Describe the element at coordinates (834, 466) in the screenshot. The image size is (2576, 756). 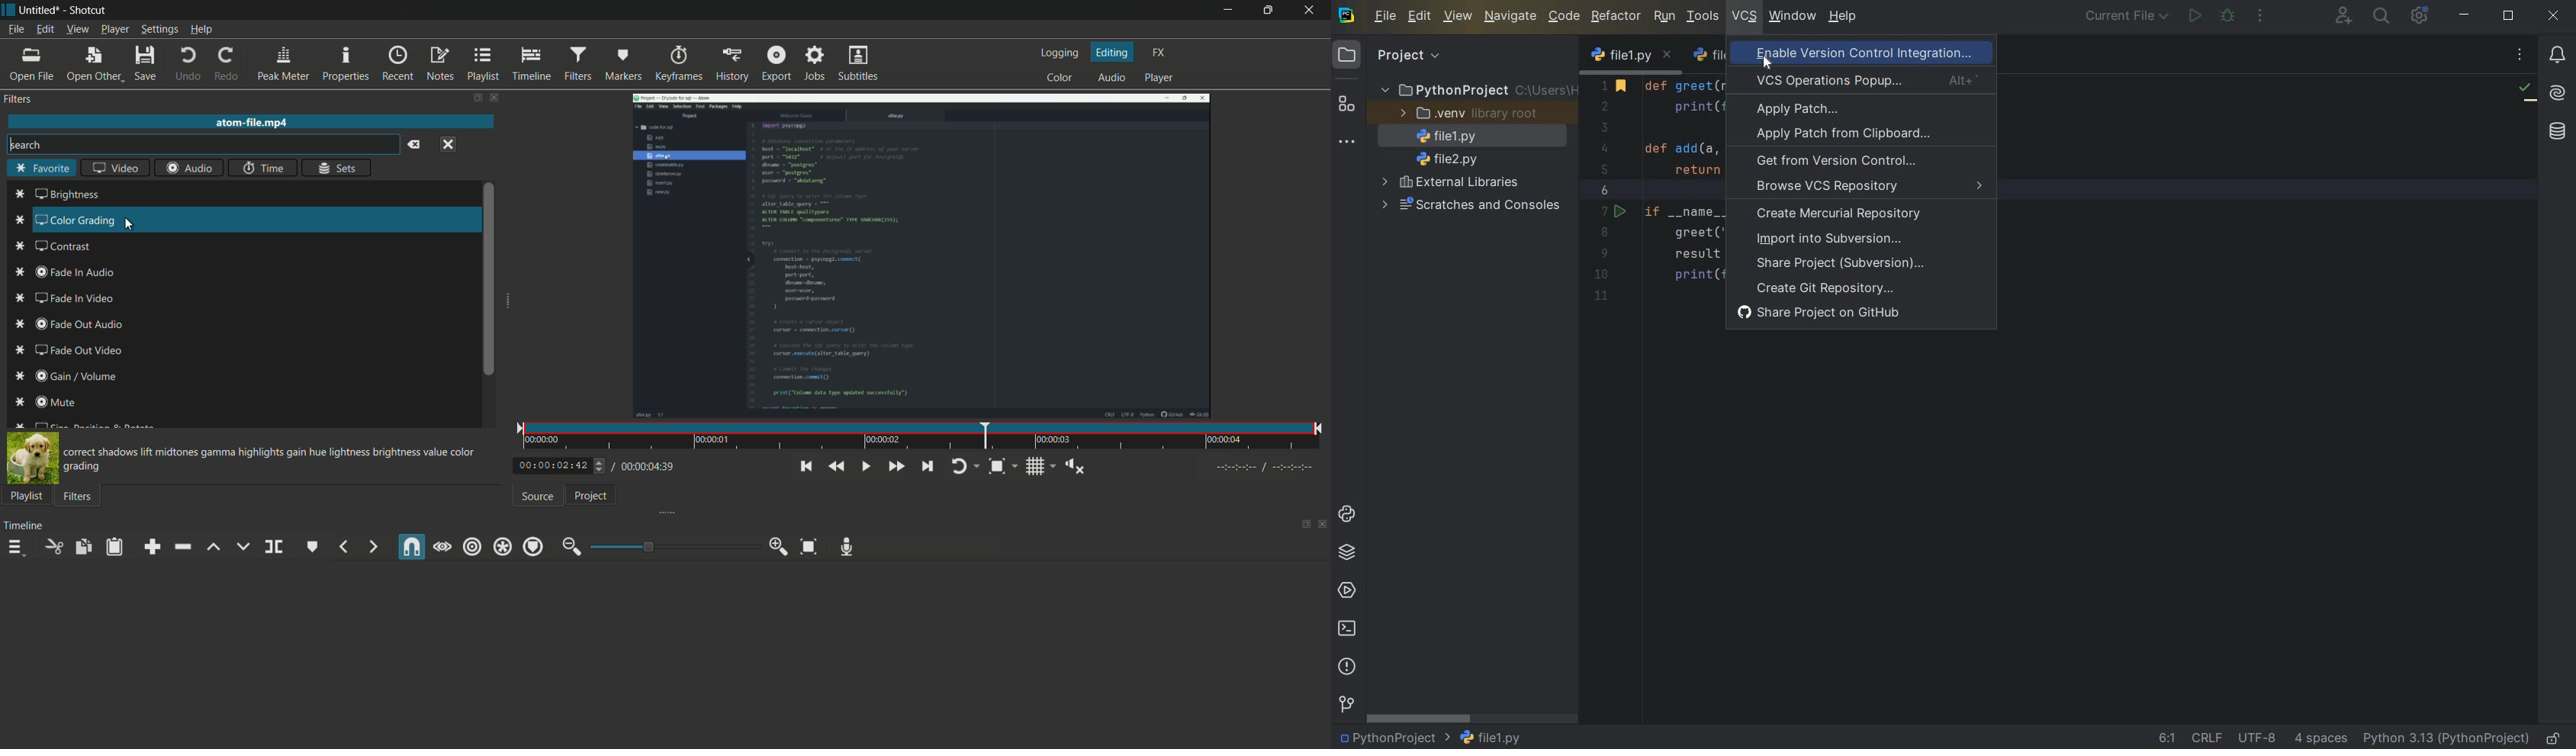
I see `quickly play backward` at that location.